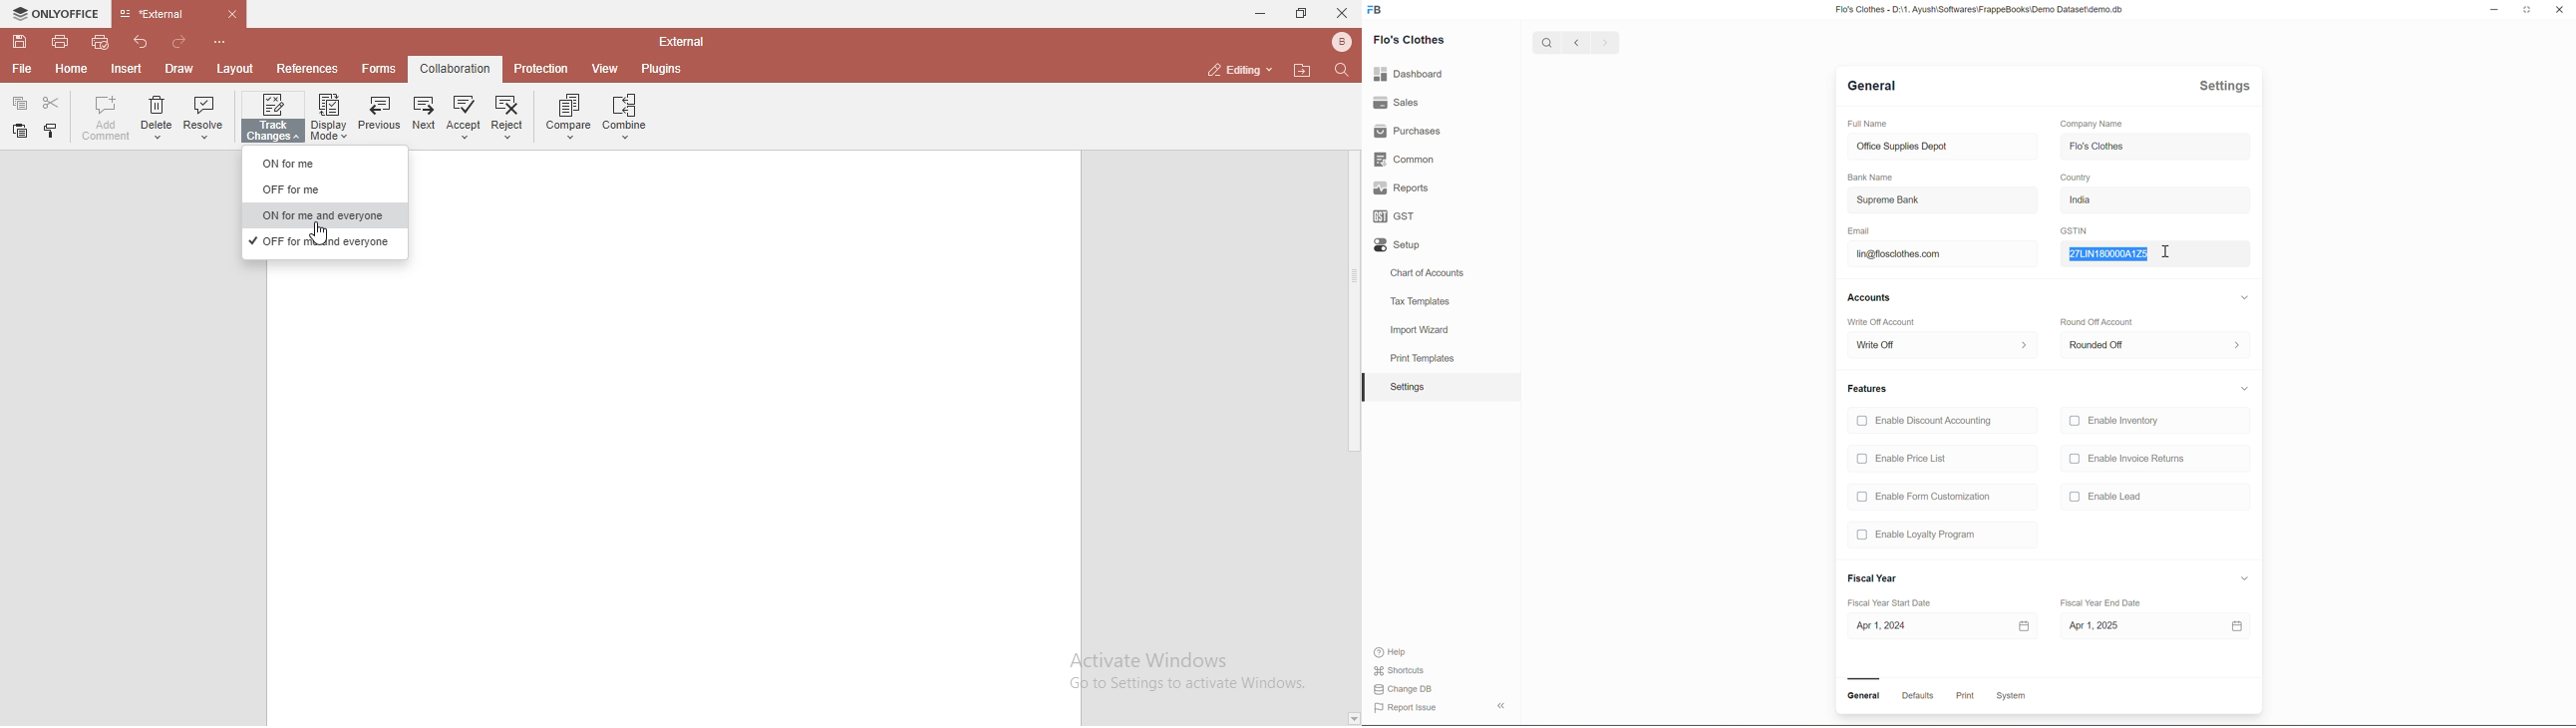 This screenshot has height=728, width=2576. What do you see at coordinates (2245, 297) in the screenshot?
I see `Expand/collapse` at bounding box center [2245, 297].